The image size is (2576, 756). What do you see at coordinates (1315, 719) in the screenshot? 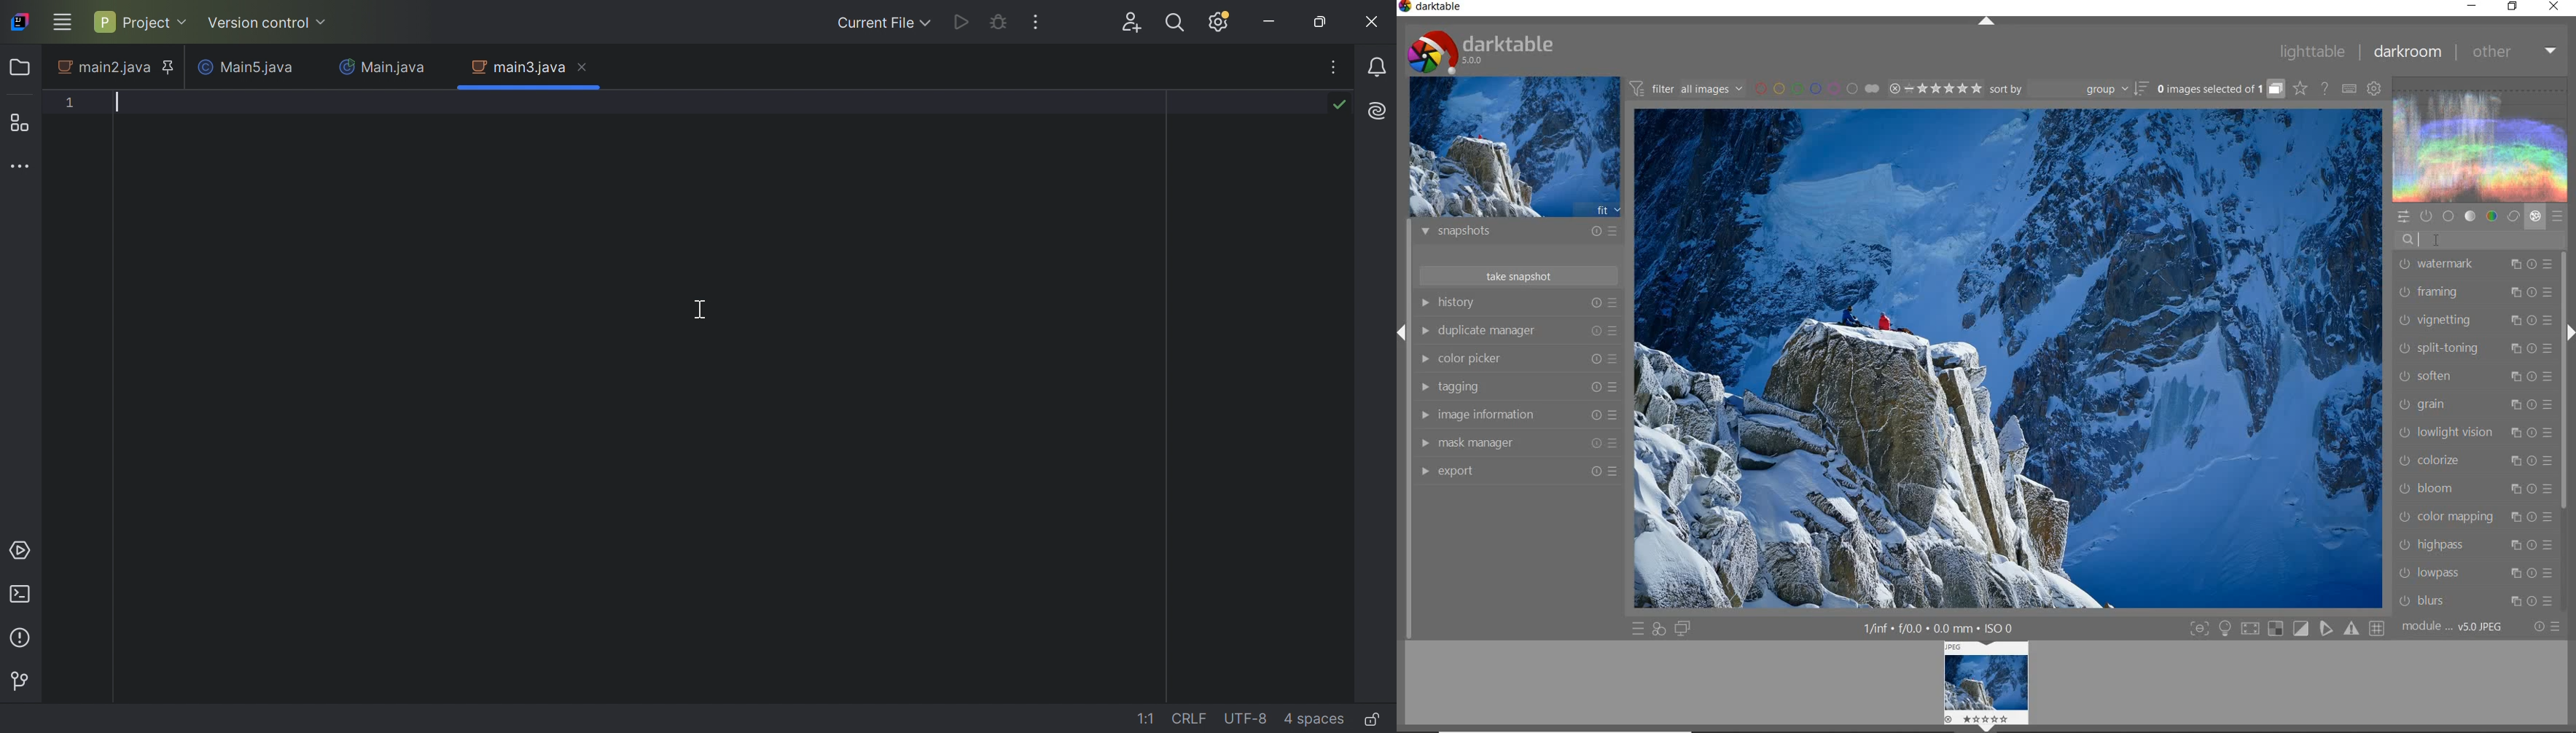
I see `indent: 4 spaces` at bounding box center [1315, 719].